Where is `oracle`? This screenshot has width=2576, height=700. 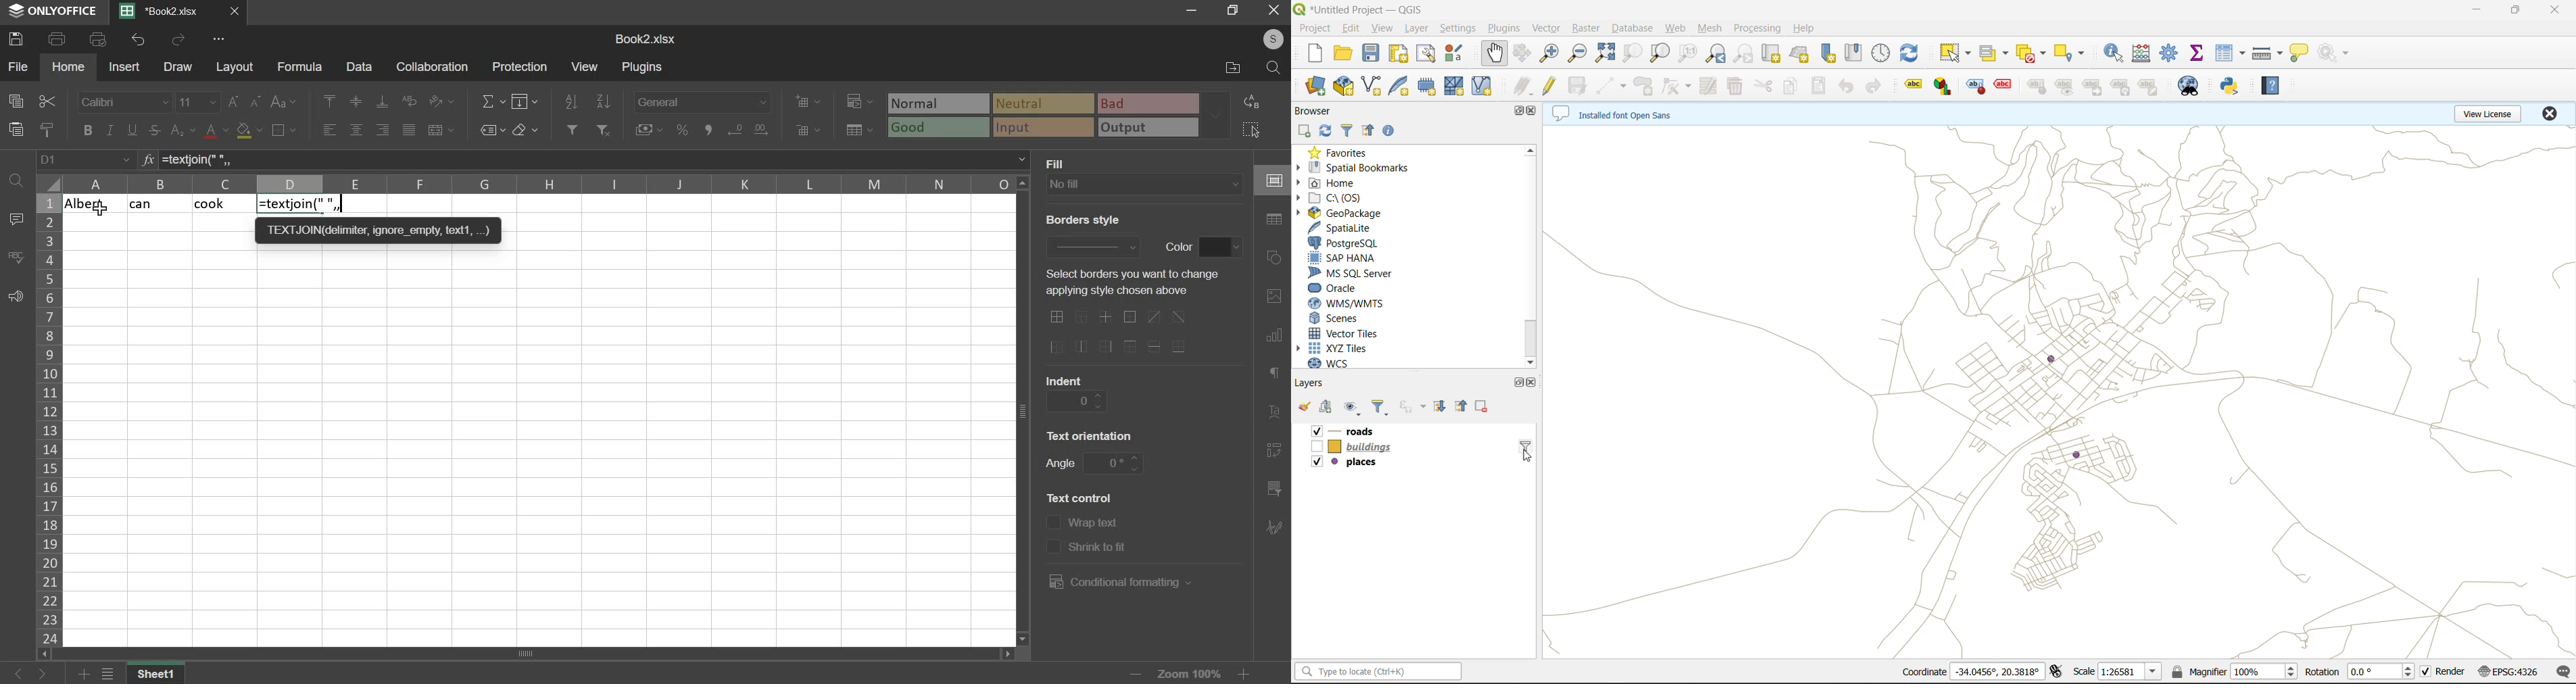 oracle is located at coordinates (1342, 289).